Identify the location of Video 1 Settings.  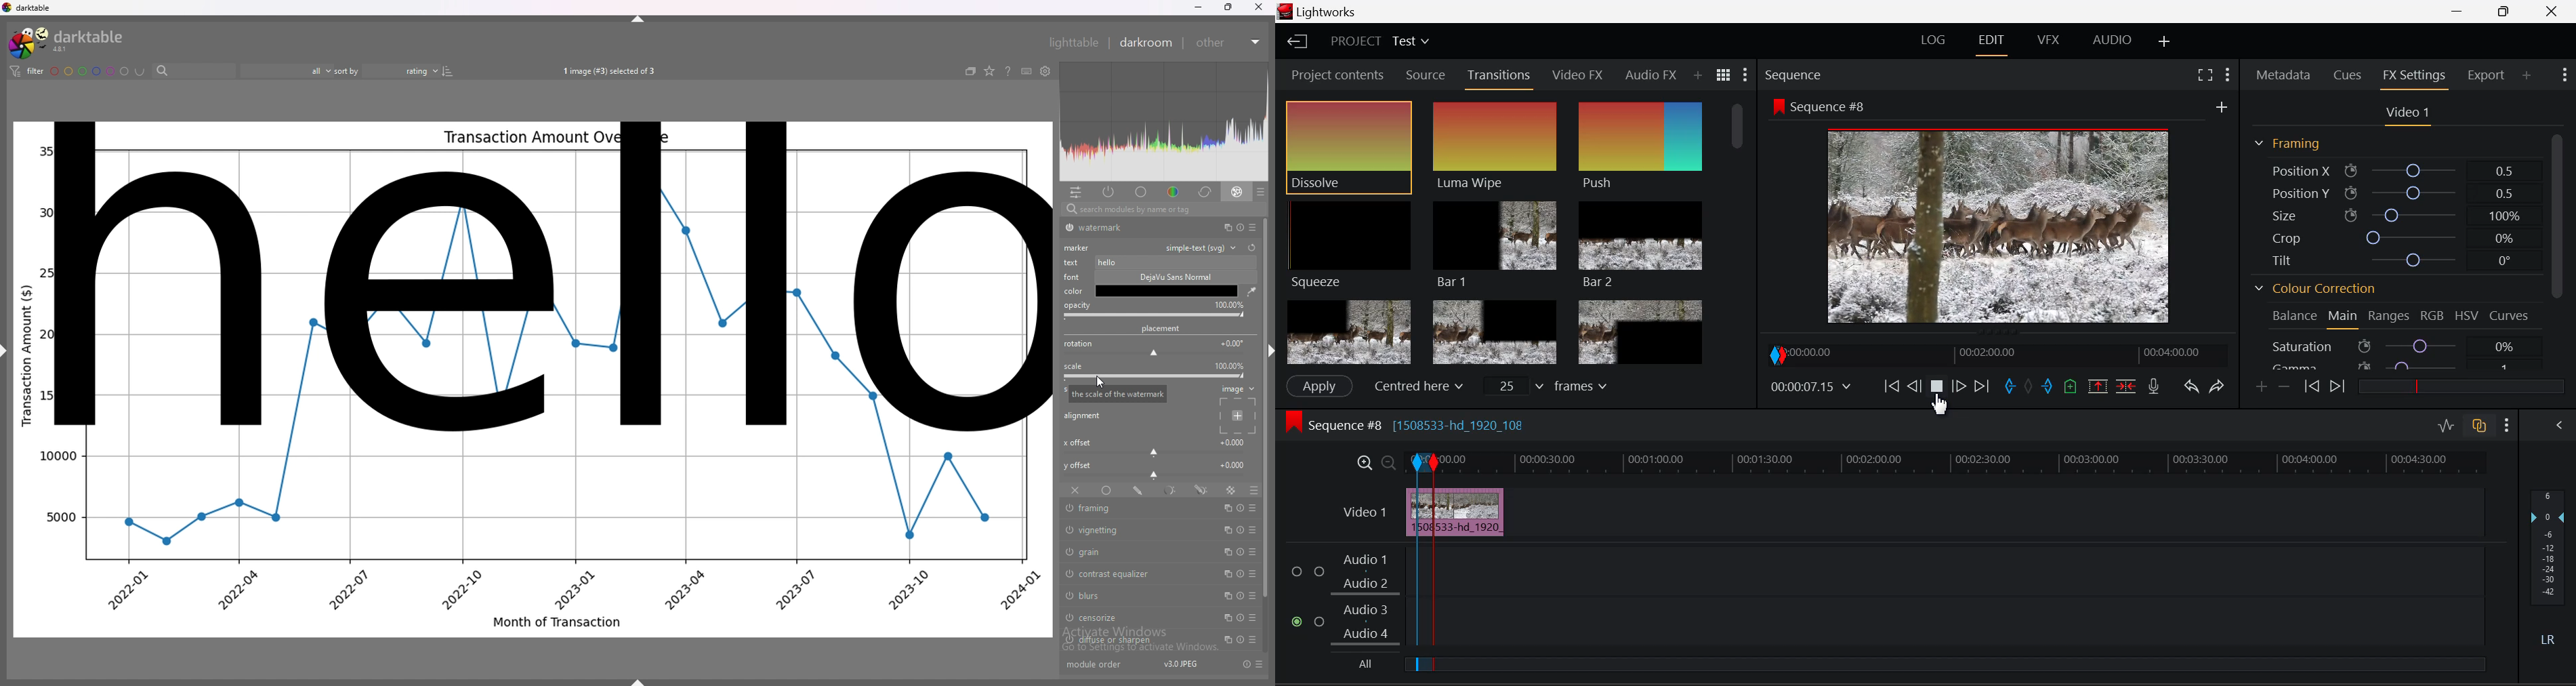
(2405, 114).